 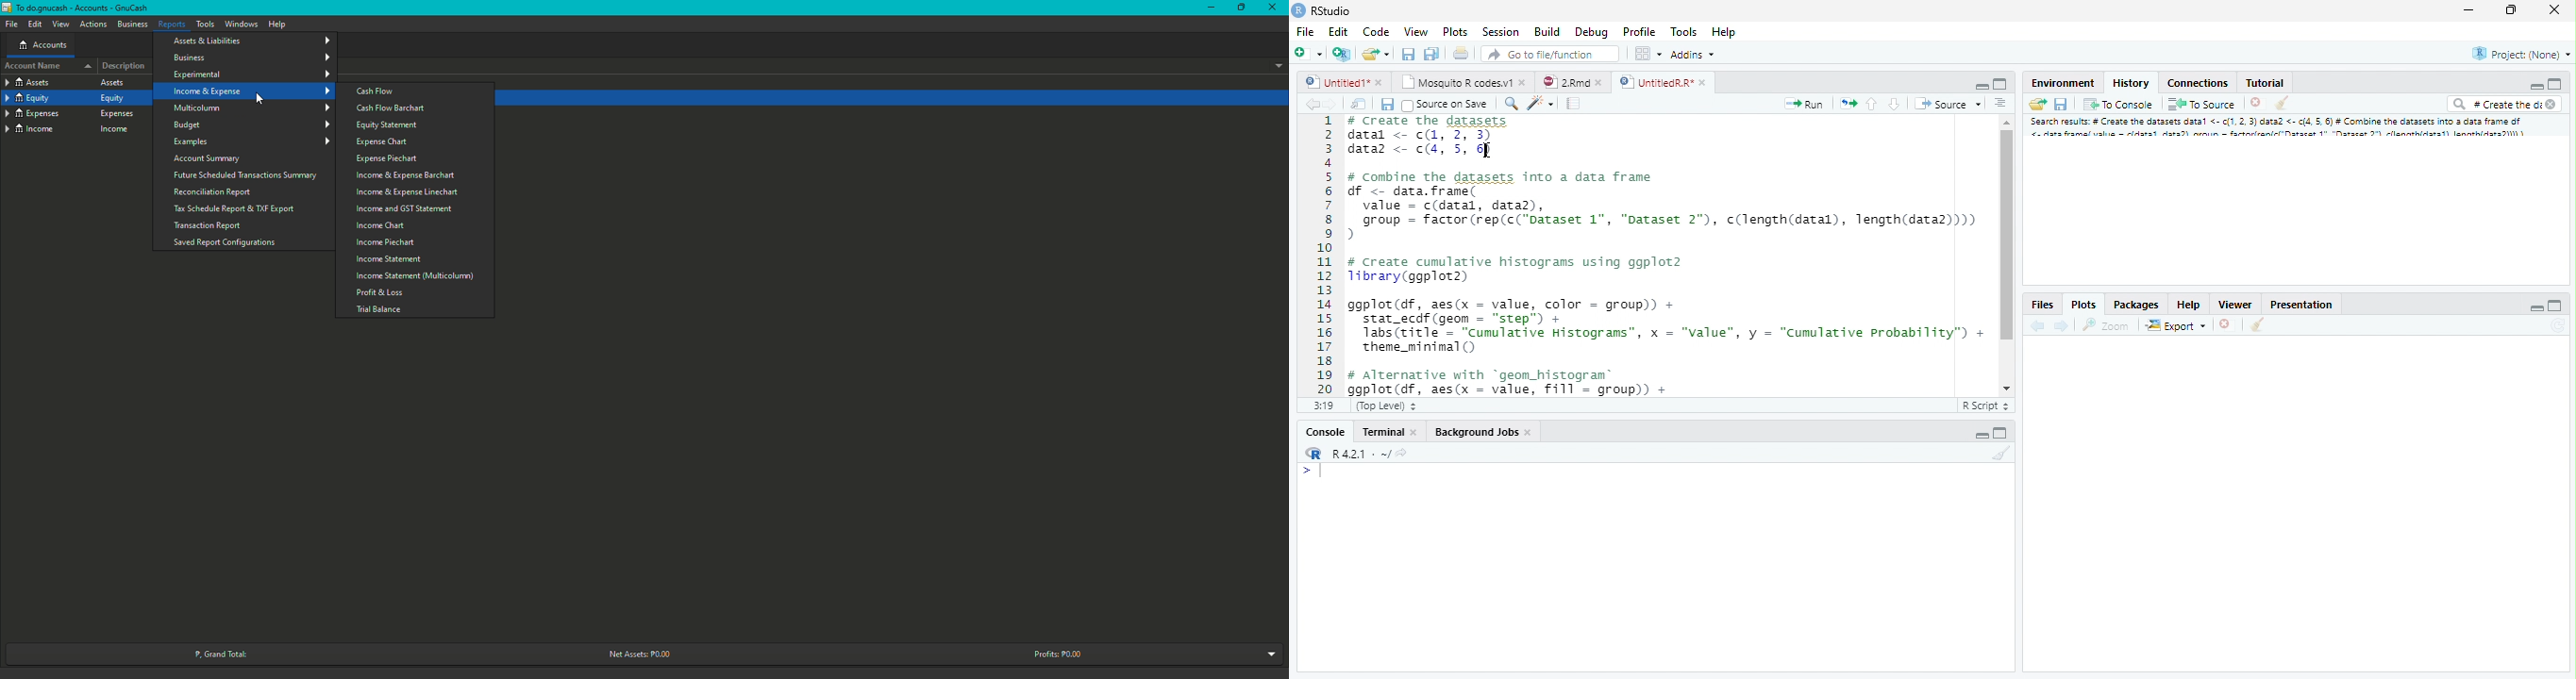 What do you see at coordinates (261, 97) in the screenshot?
I see `cursor` at bounding box center [261, 97].